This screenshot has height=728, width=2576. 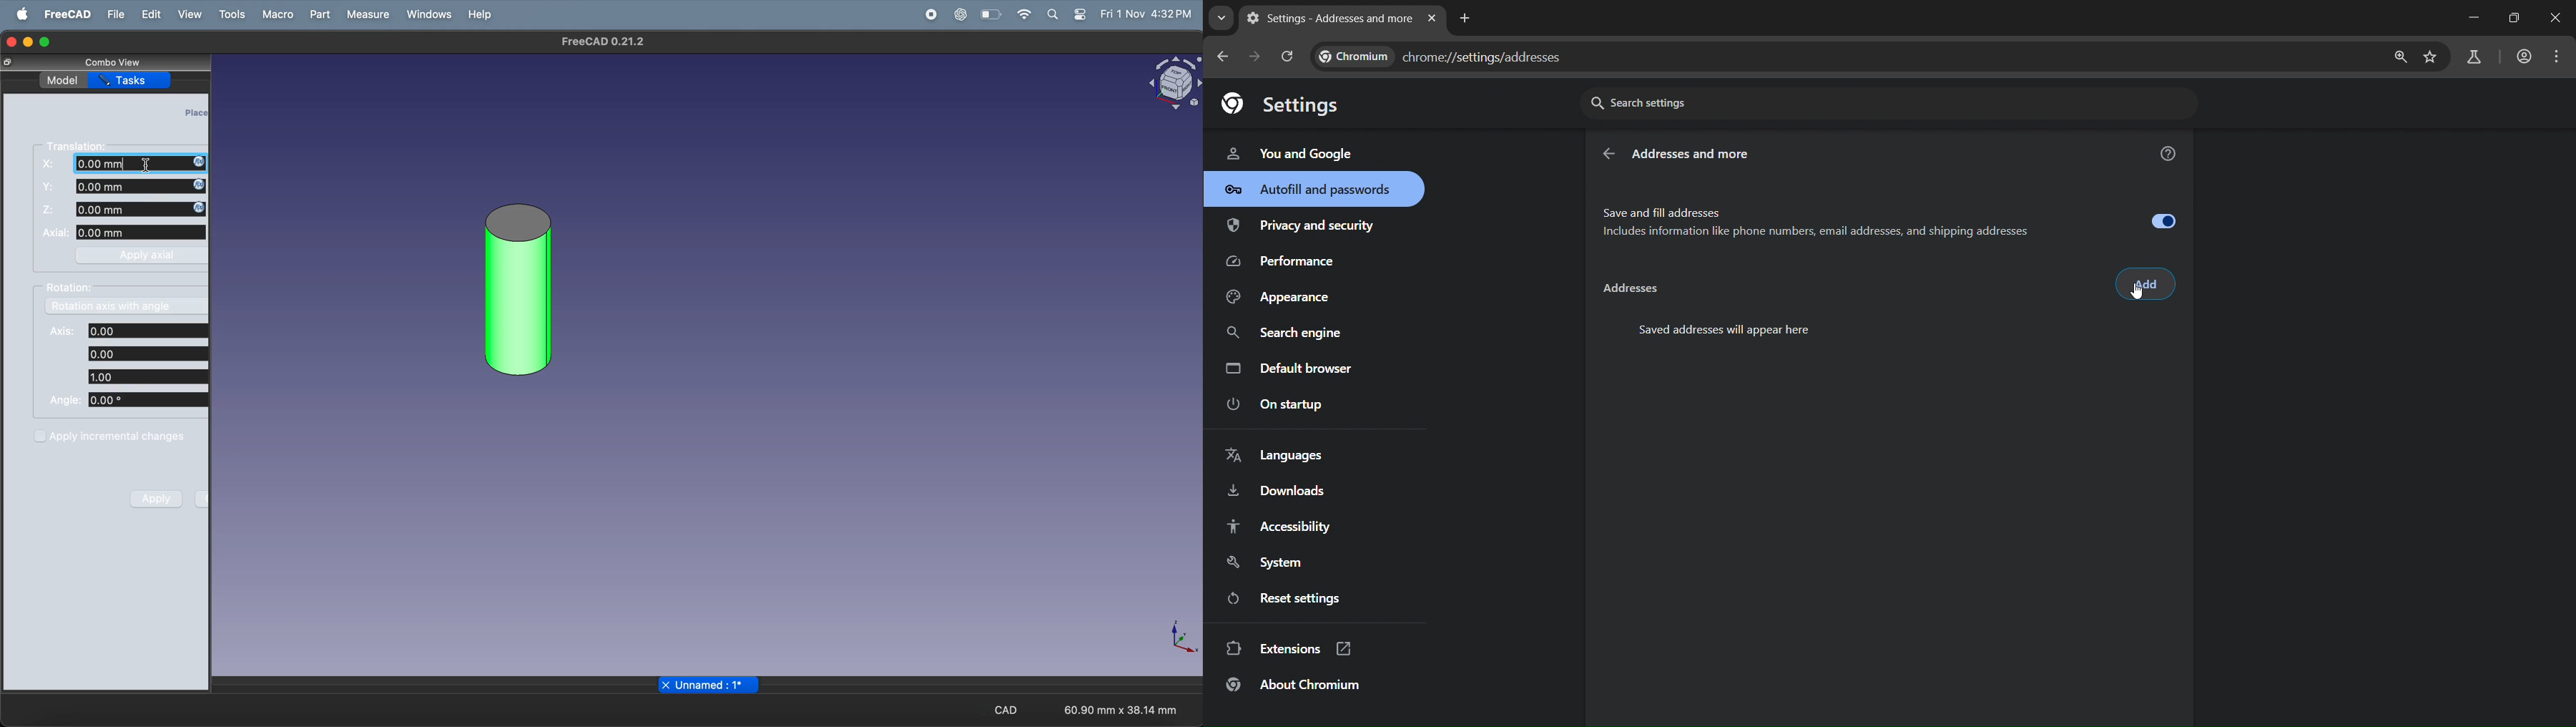 What do you see at coordinates (64, 80) in the screenshot?
I see `model` at bounding box center [64, 80].